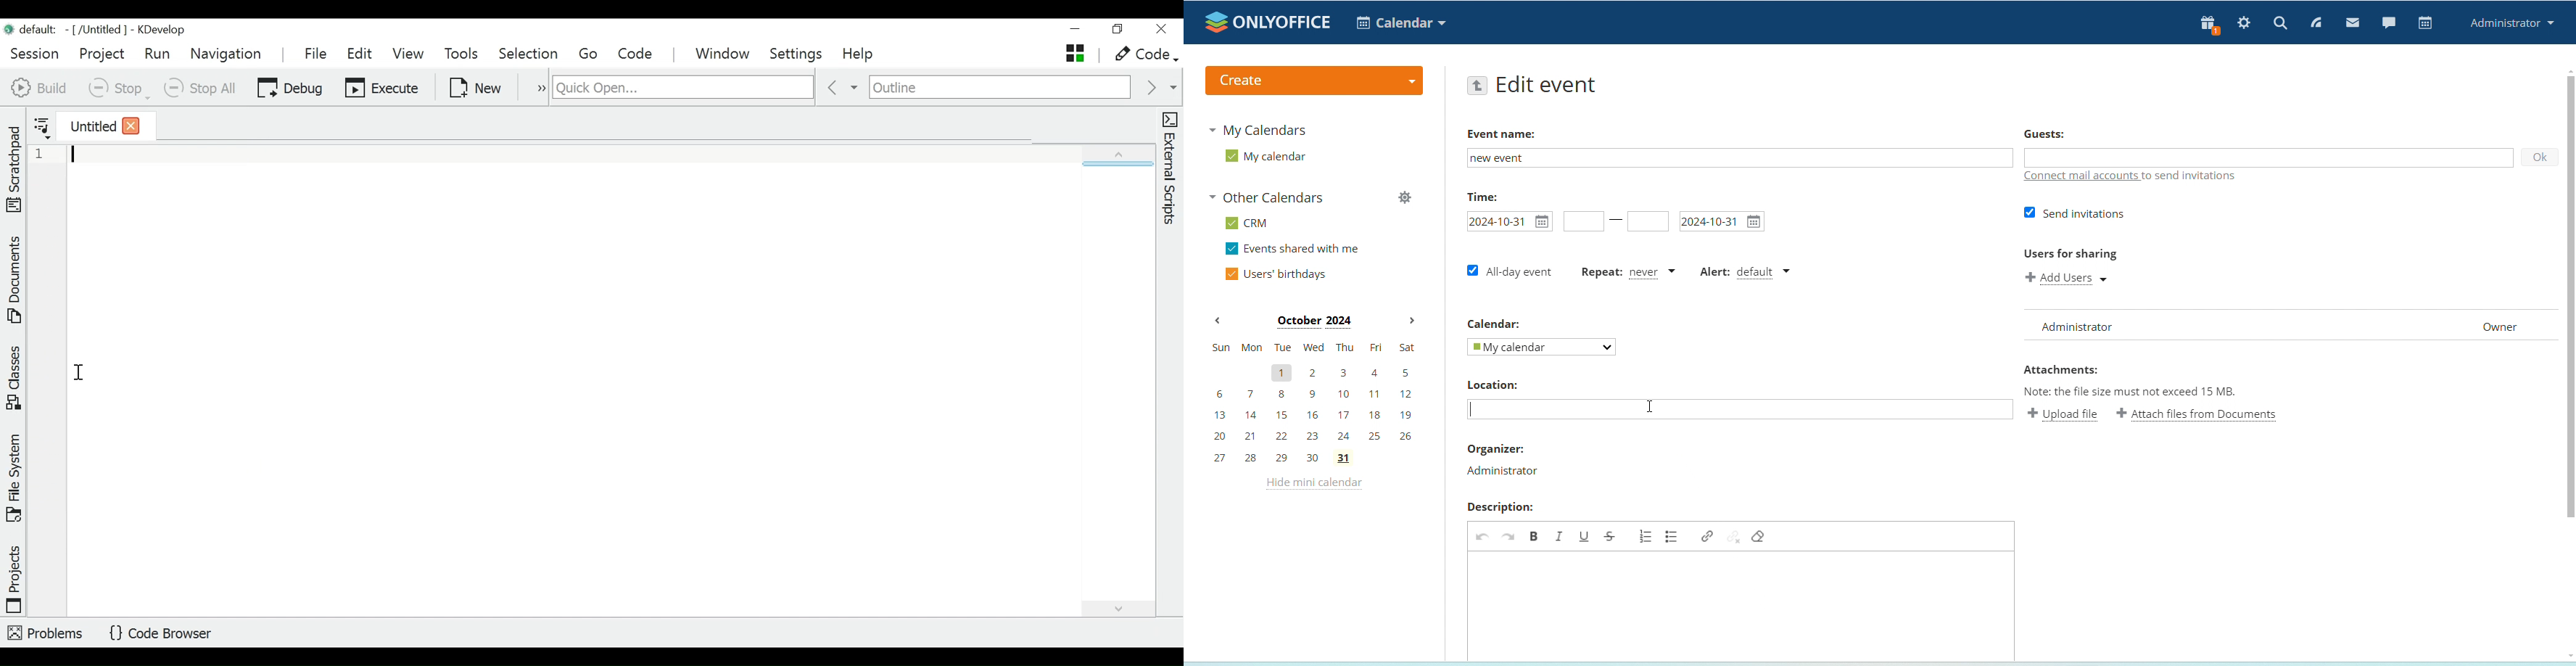  Describe the element at coordinates (1646, 535) in the screenshot. I see `add/remove numbered list` at that location.